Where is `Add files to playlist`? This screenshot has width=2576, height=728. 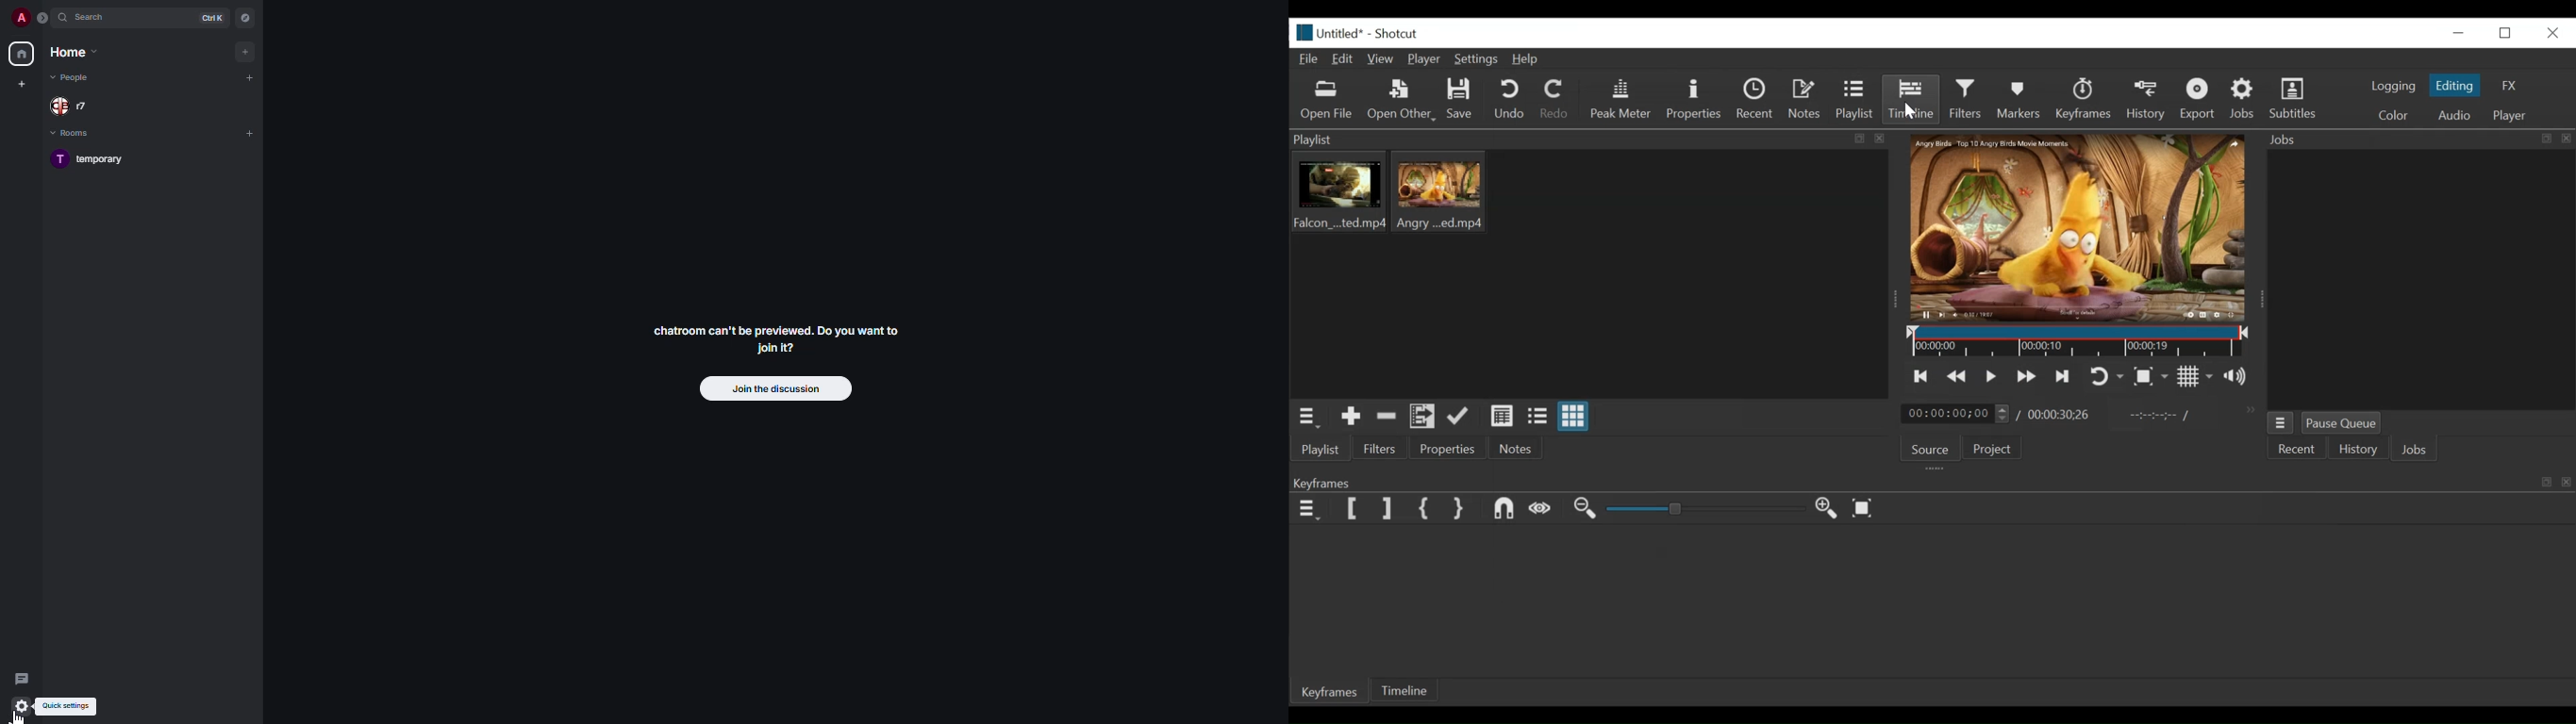
Add files to playlist is located at coordinates (1423, 418).